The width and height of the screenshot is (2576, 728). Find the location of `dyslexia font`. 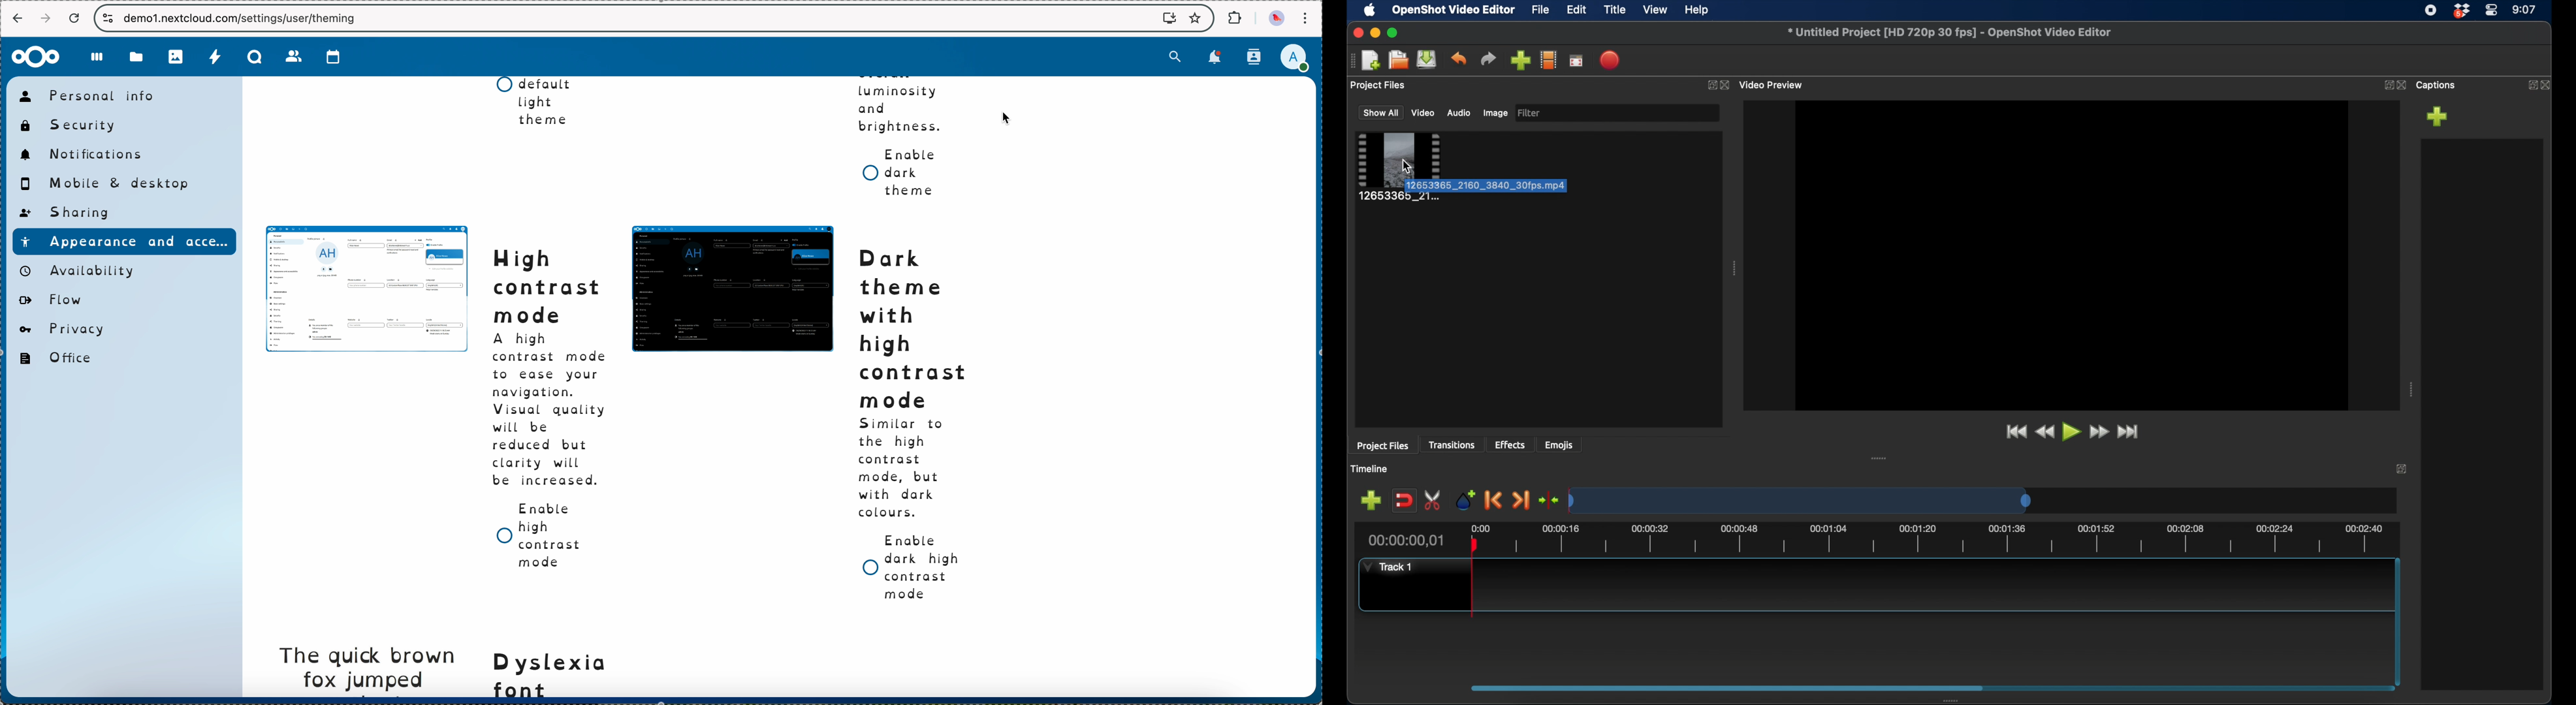

dyslexia font is located at coordinates (492, 386).